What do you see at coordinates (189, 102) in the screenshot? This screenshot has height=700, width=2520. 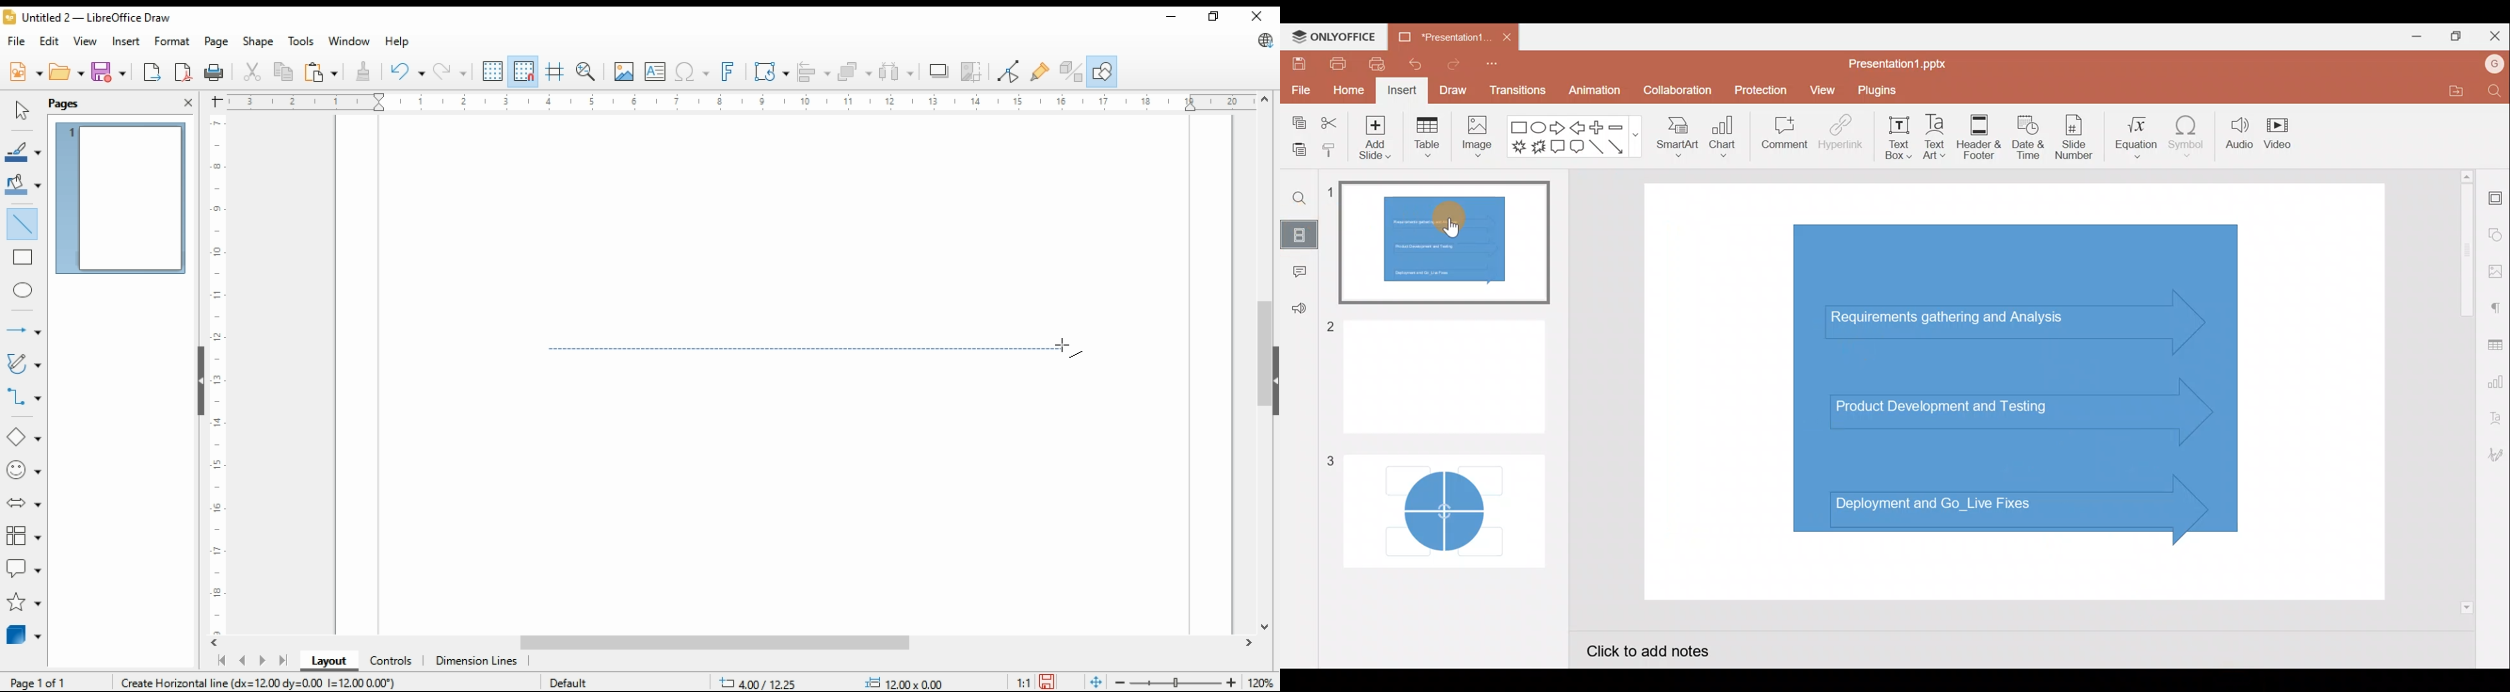 I see `close pane` at bounding box center [189, 102].